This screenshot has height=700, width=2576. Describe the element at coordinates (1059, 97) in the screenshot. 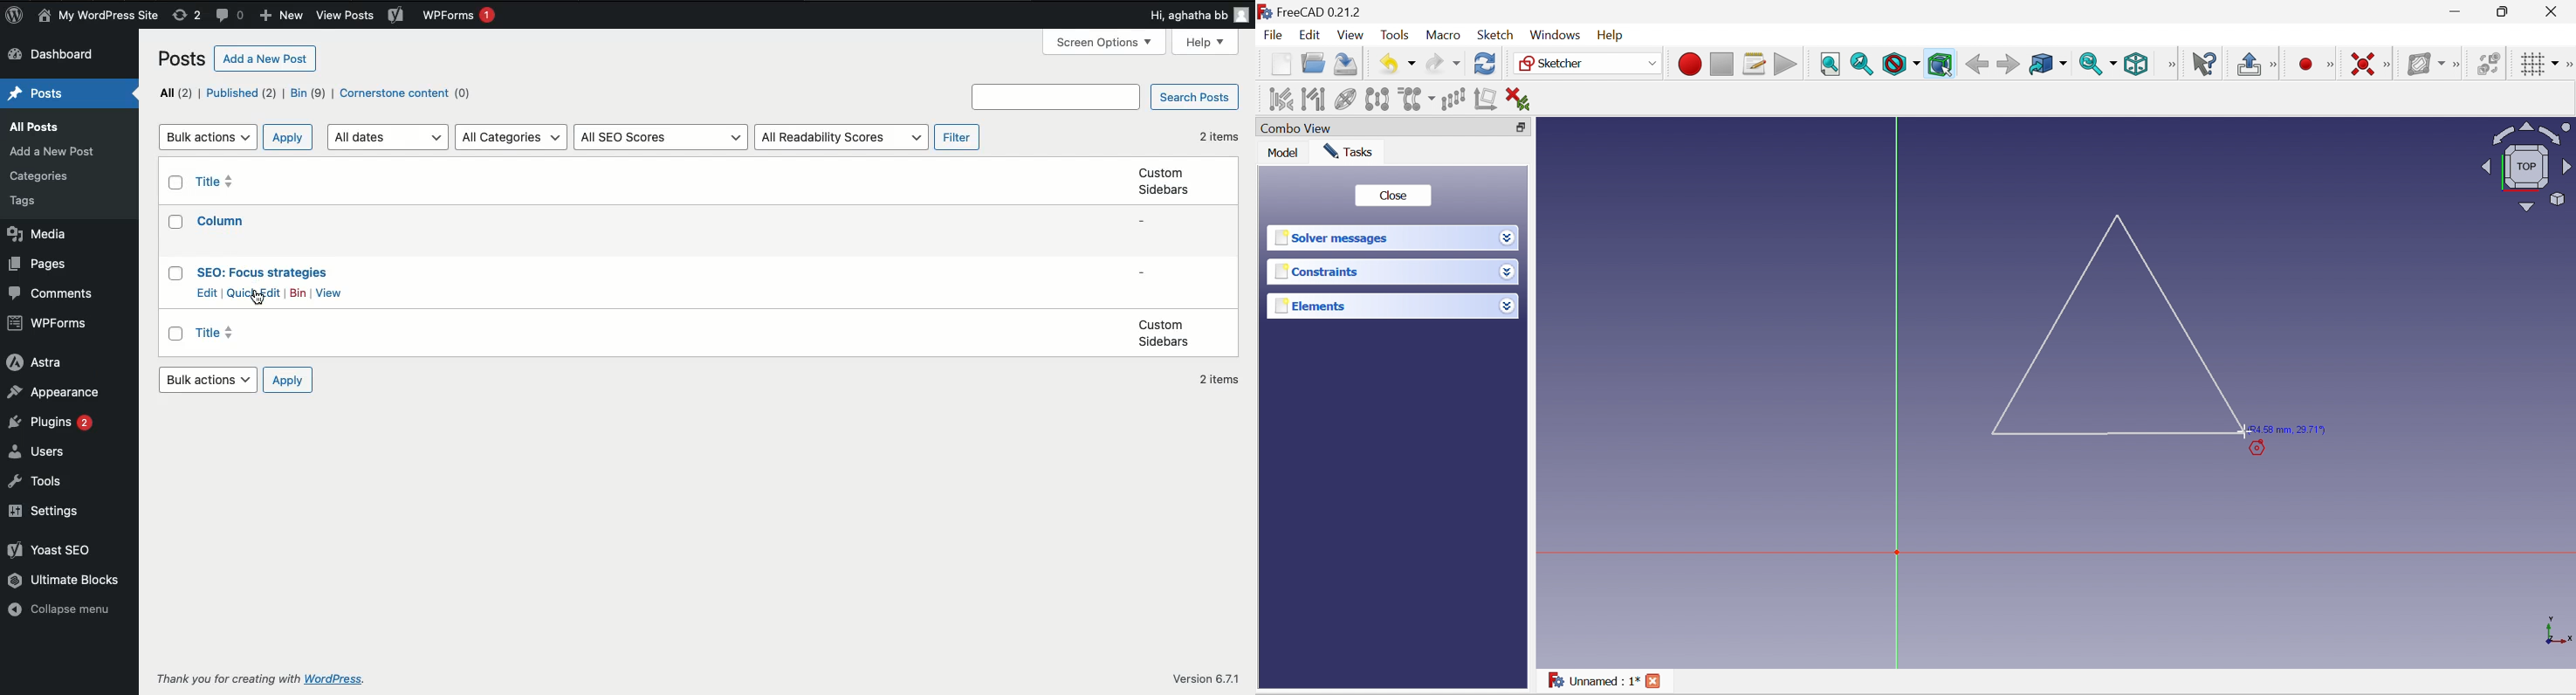

I see `Search` at that location.